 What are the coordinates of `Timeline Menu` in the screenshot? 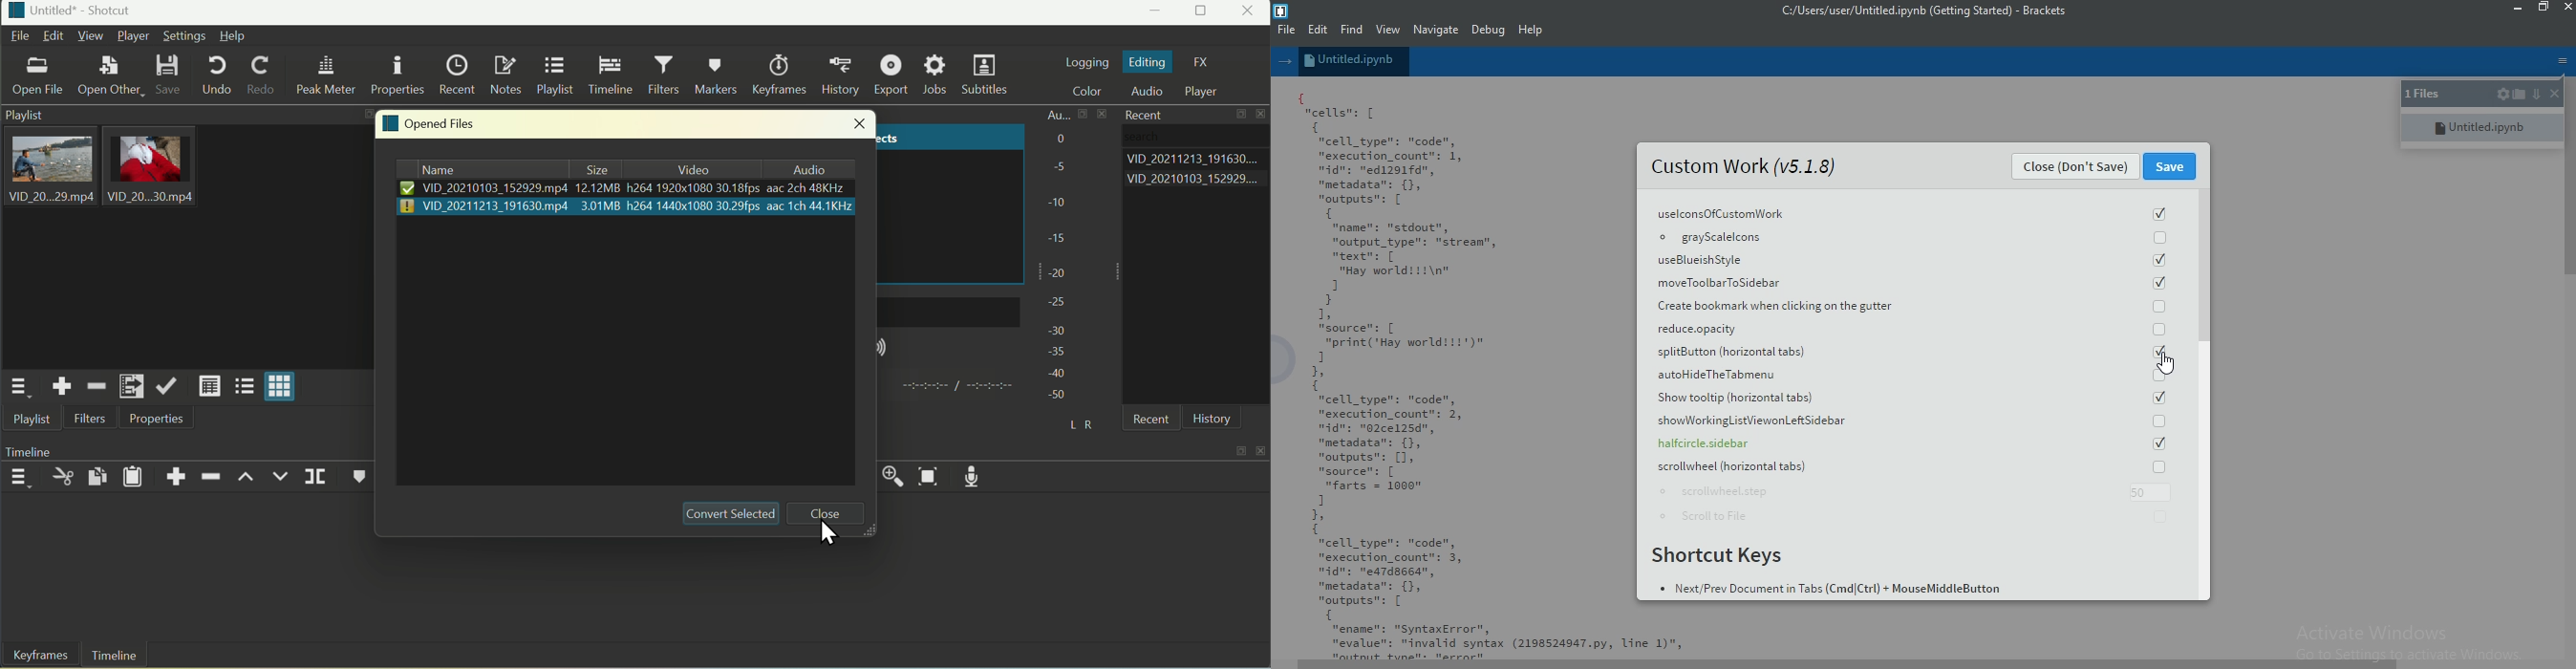 It's located at (20, 476).